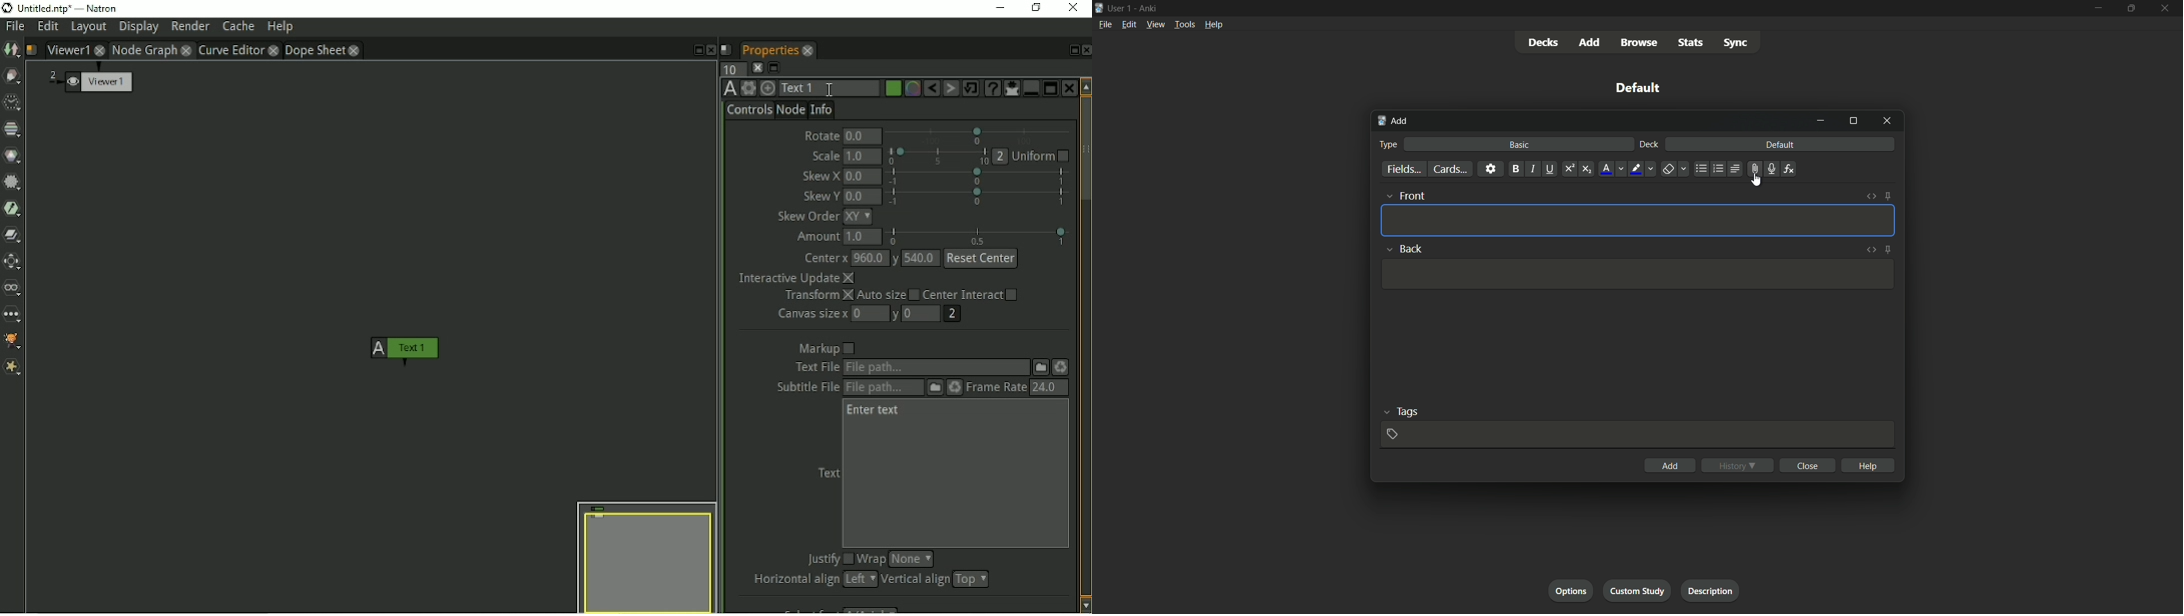  Describe the element at coordinates (1736, 168) in the screenshot. I see `alignment` at that location.